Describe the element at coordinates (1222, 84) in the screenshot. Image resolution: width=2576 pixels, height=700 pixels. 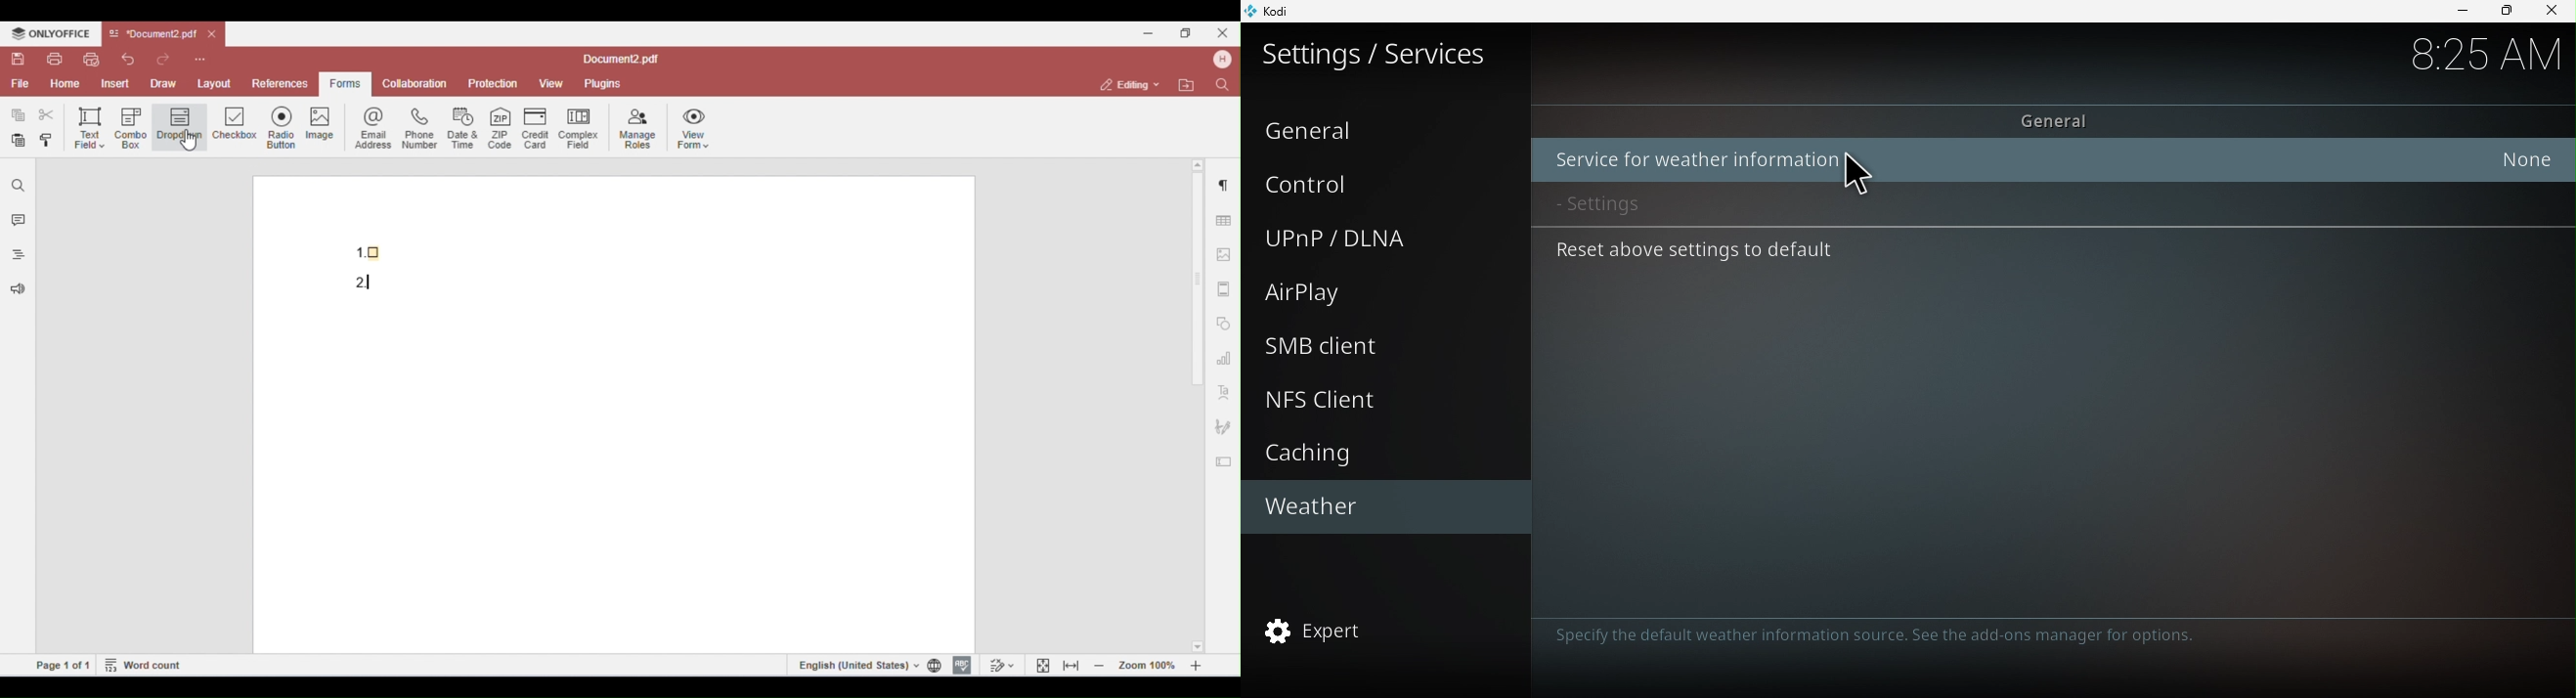
I see `find` at that location.